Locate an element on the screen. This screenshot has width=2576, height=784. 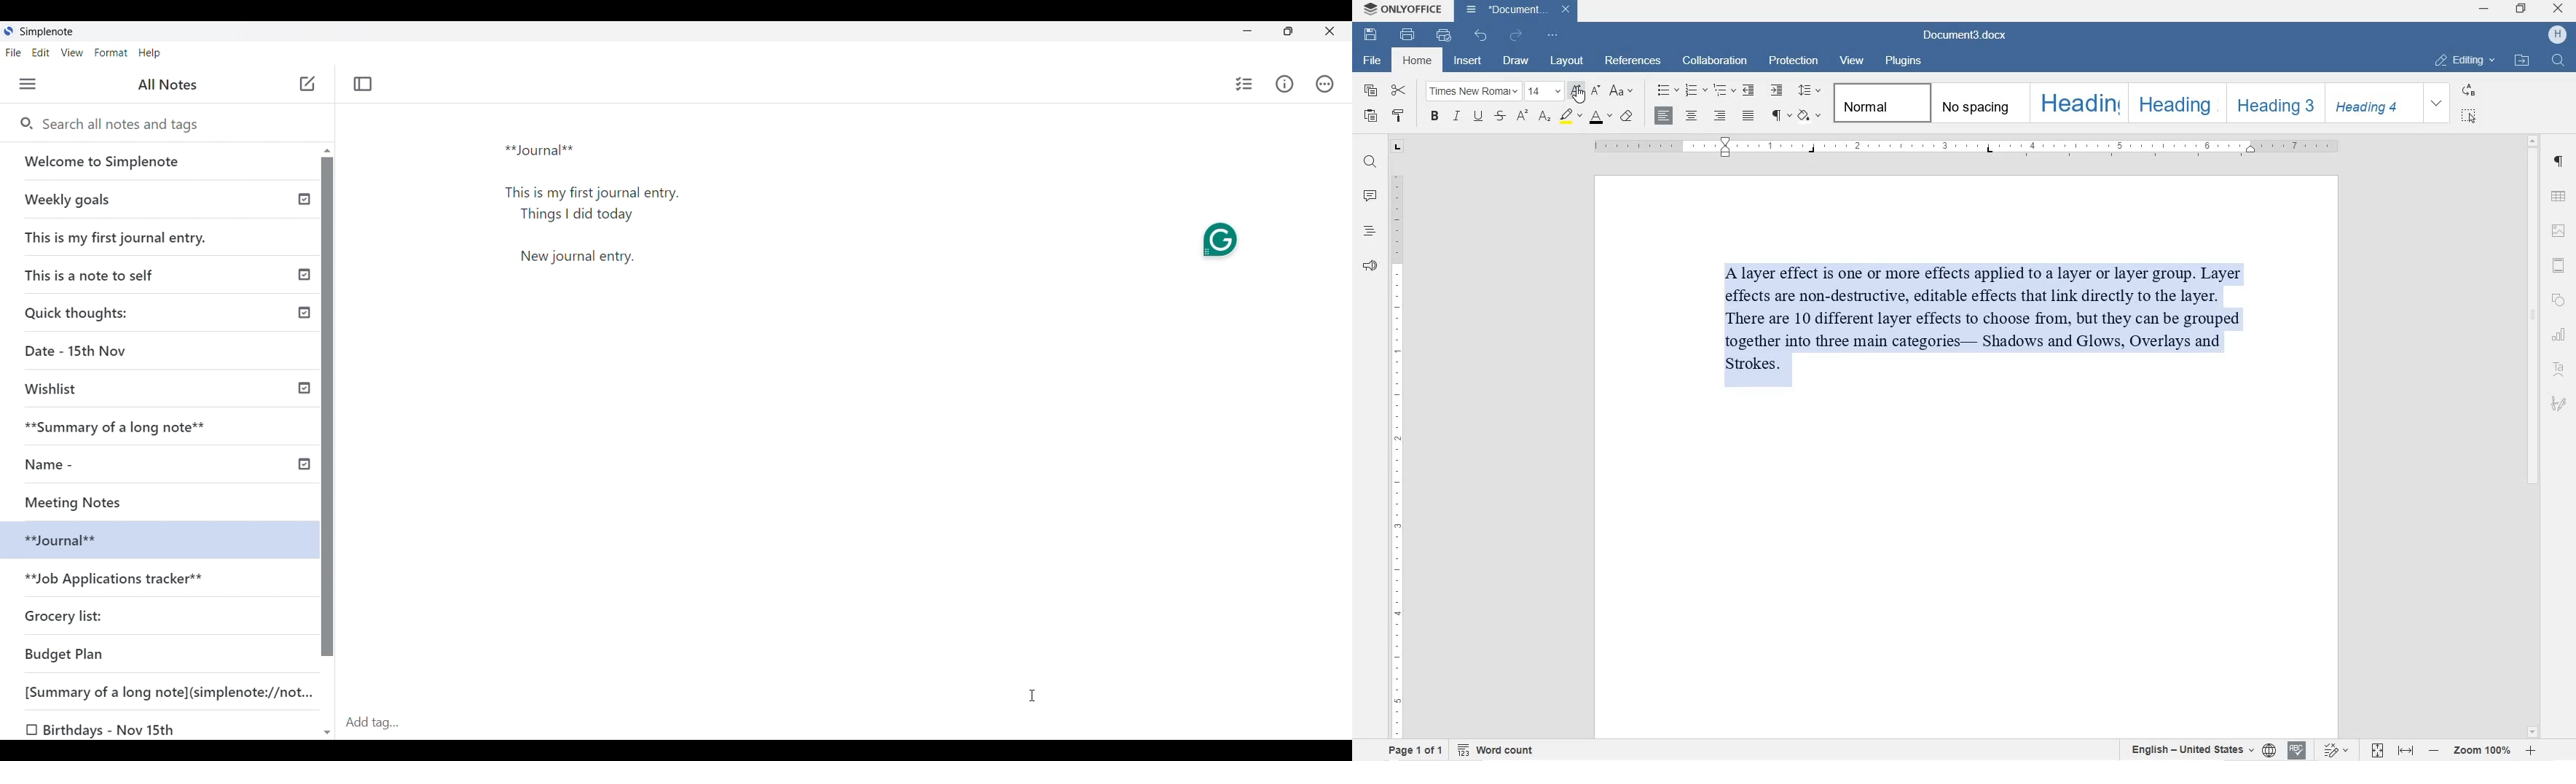
references is located at coordinates (1635, 61).